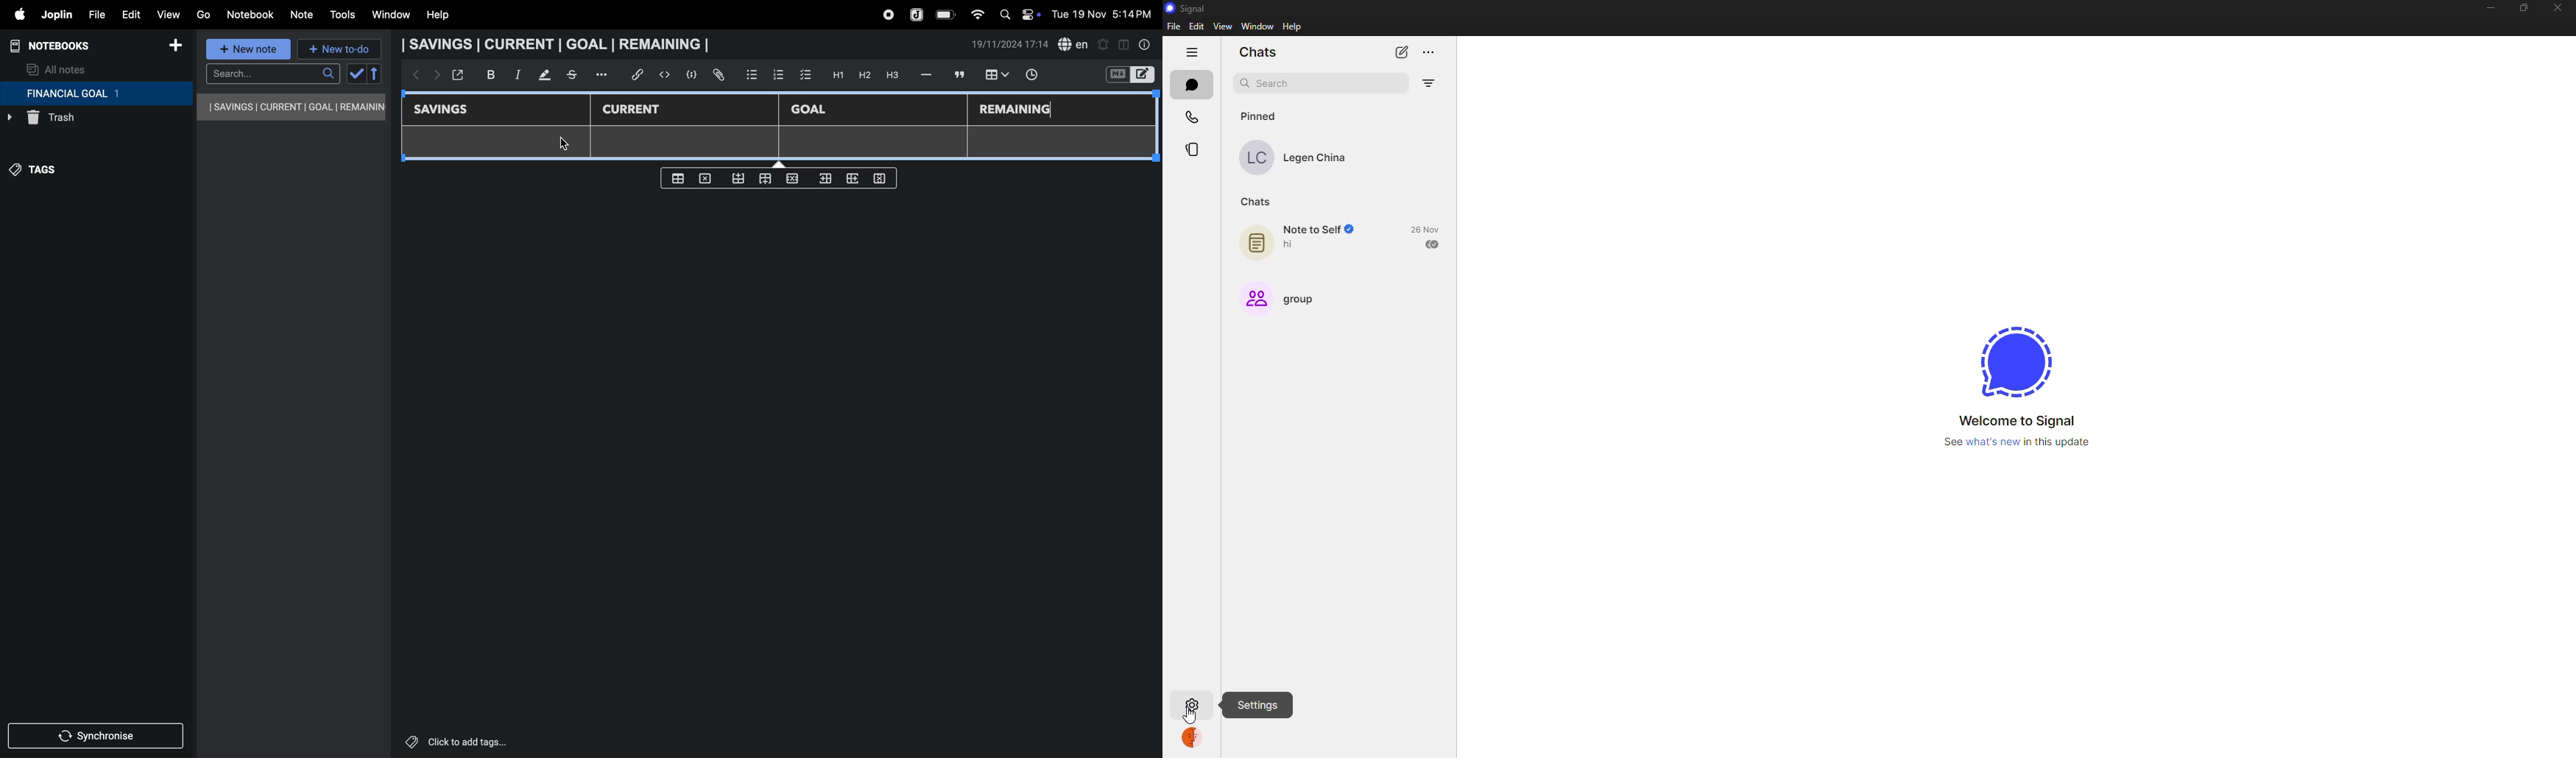 This screenshot has width=2576, height=784. Describe the element at coordinates (97, 734) in the screenshot. I see `synchronize` at that location.